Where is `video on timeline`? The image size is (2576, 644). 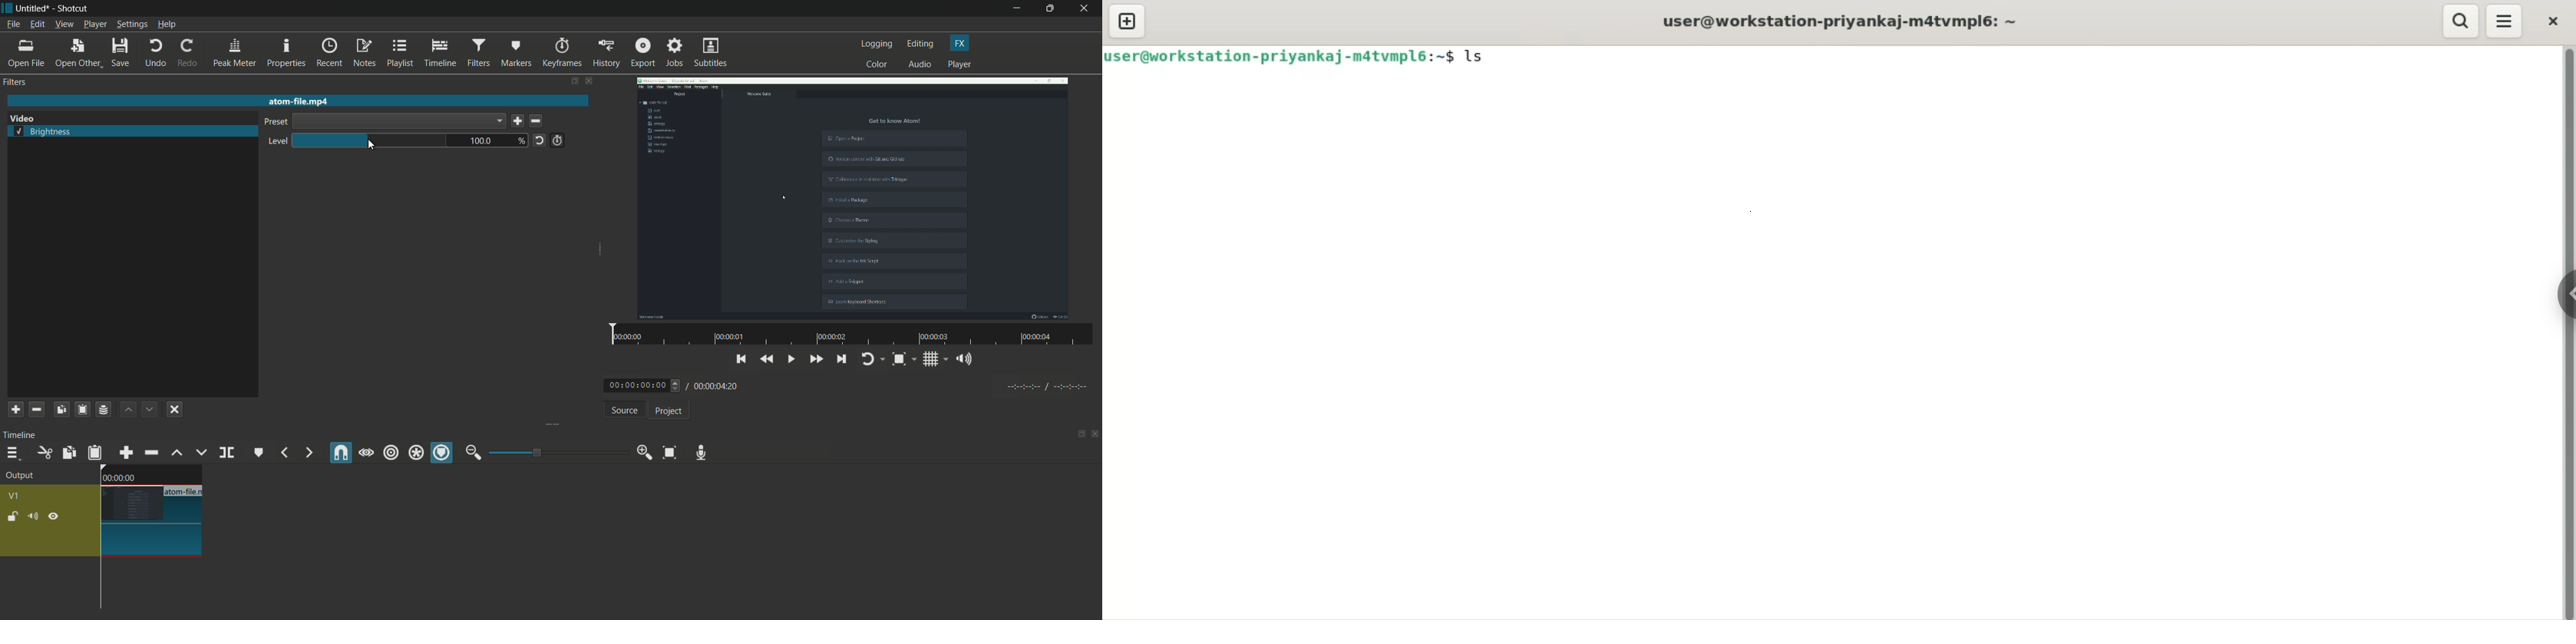 video on timeline is located at coordinates (150, 513).